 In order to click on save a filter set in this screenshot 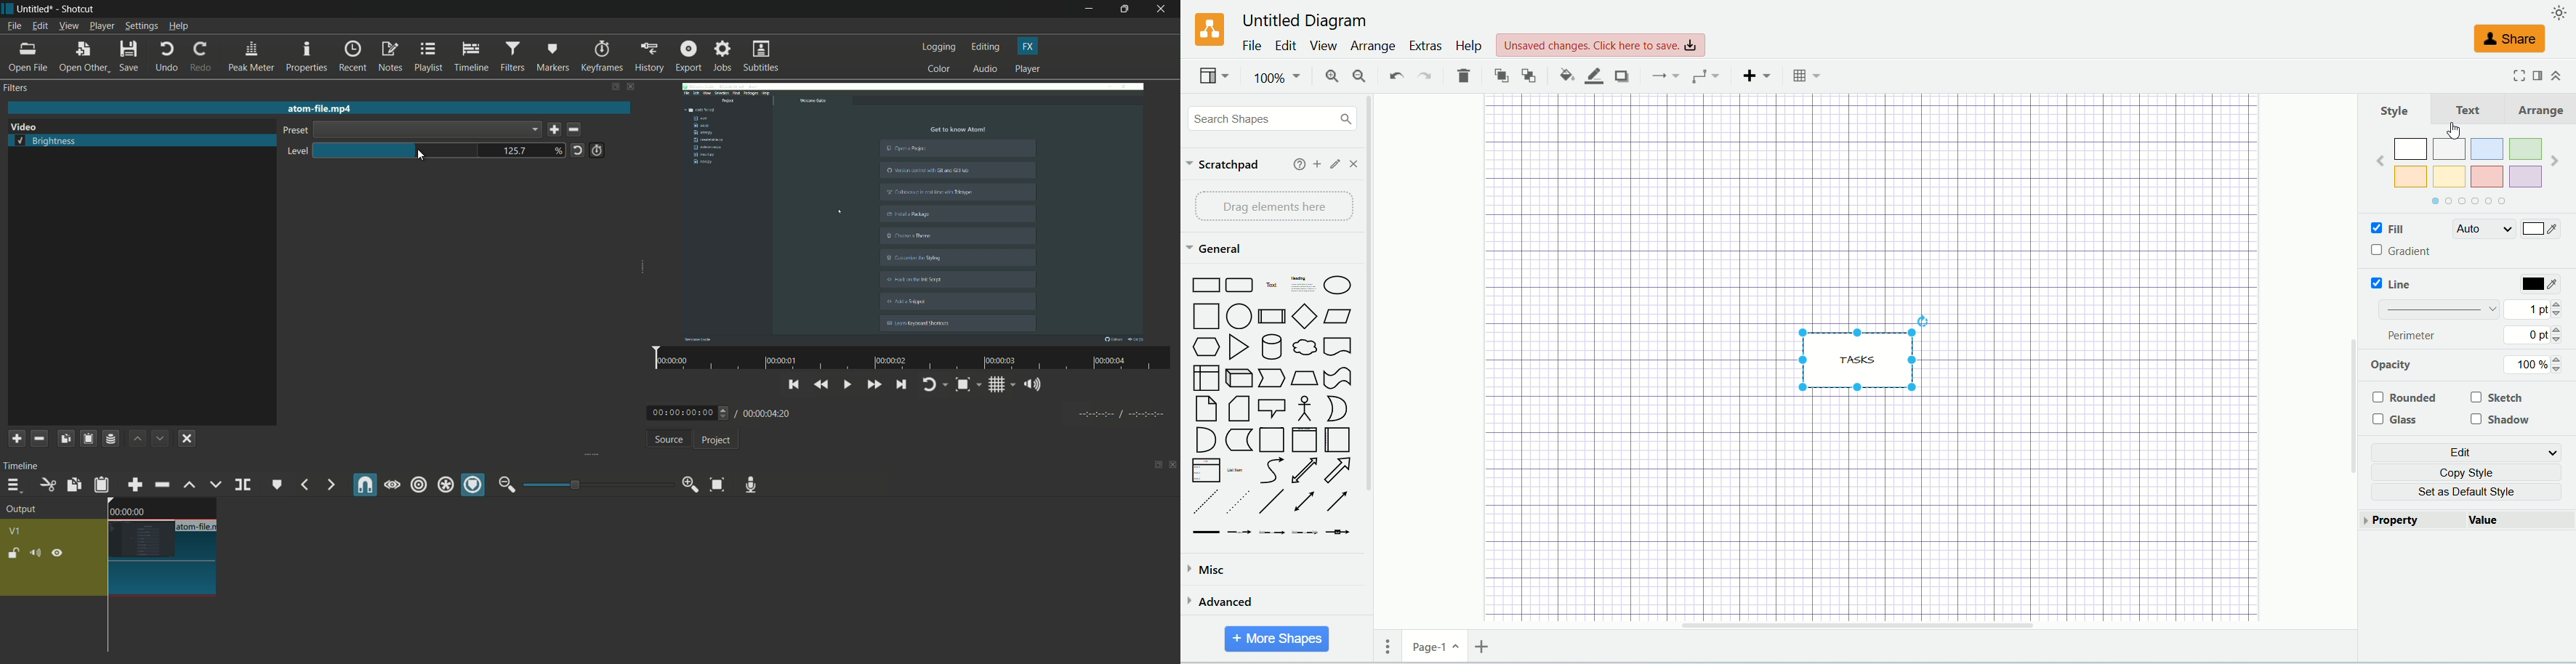, I will do `click(110, 440)`.